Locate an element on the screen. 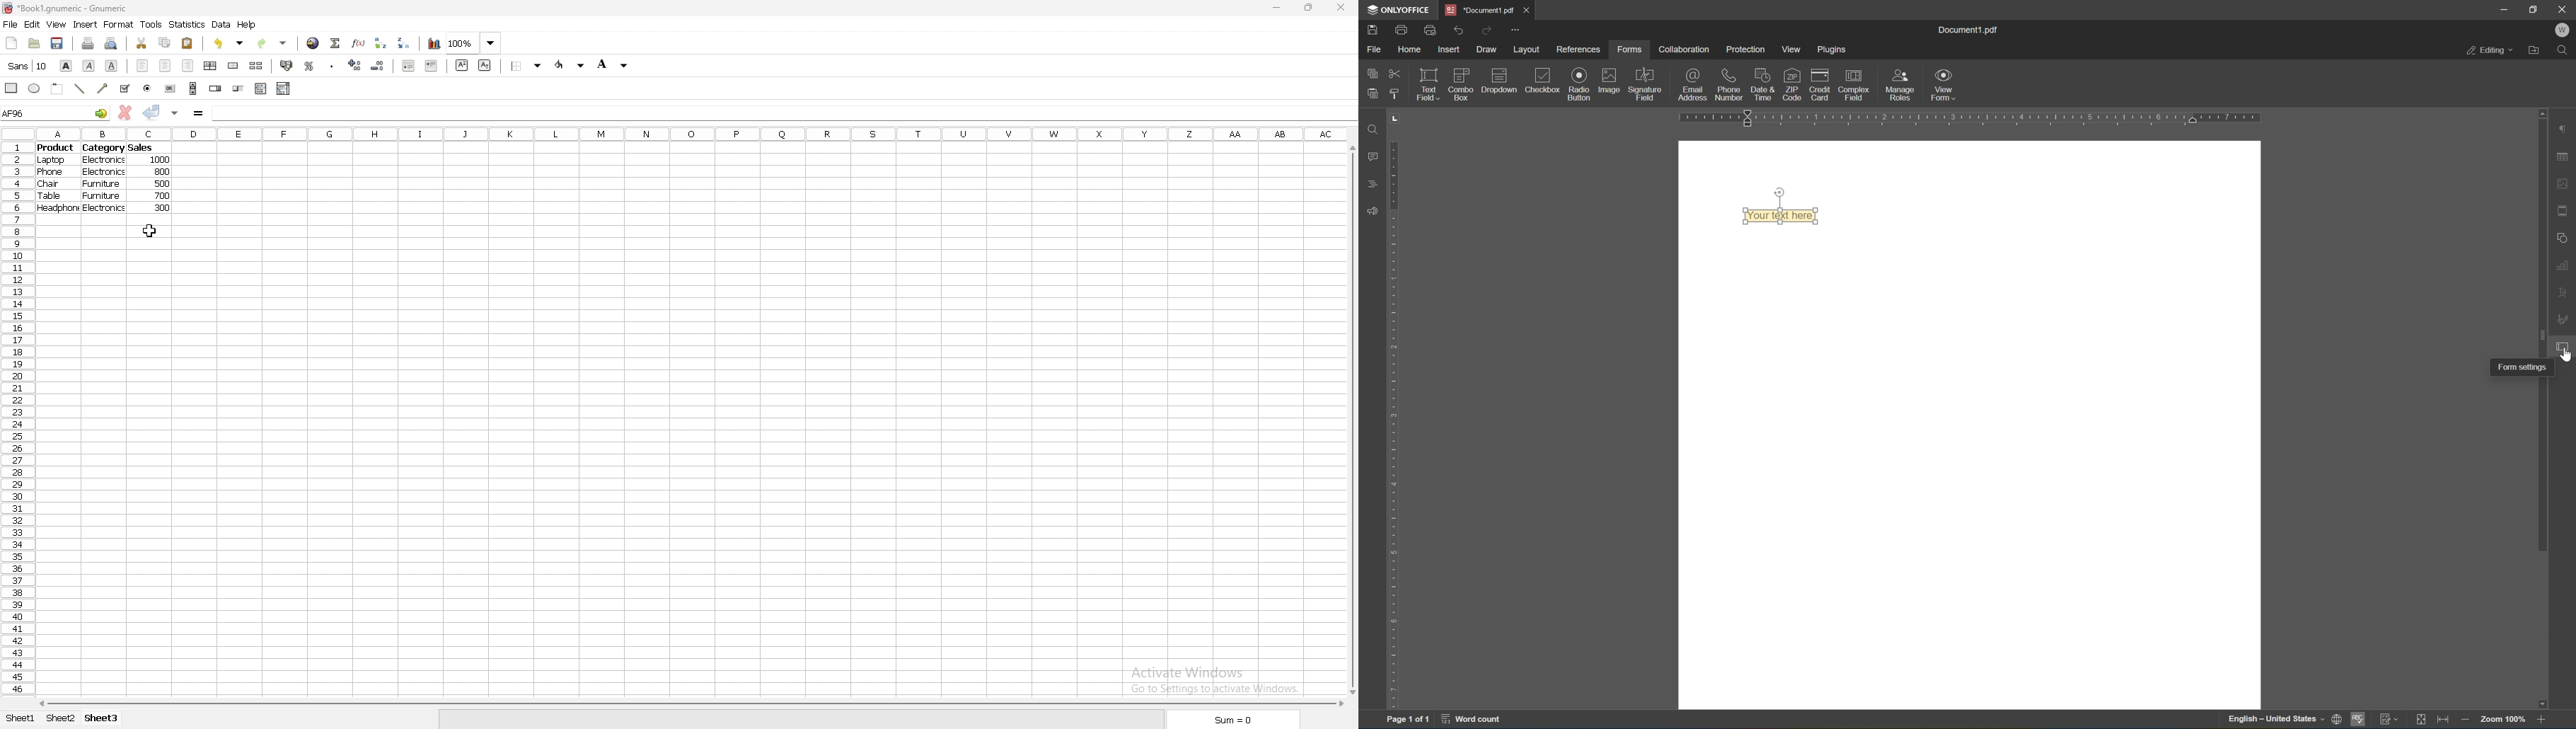  cursor is located at coordinates (2567, 354).